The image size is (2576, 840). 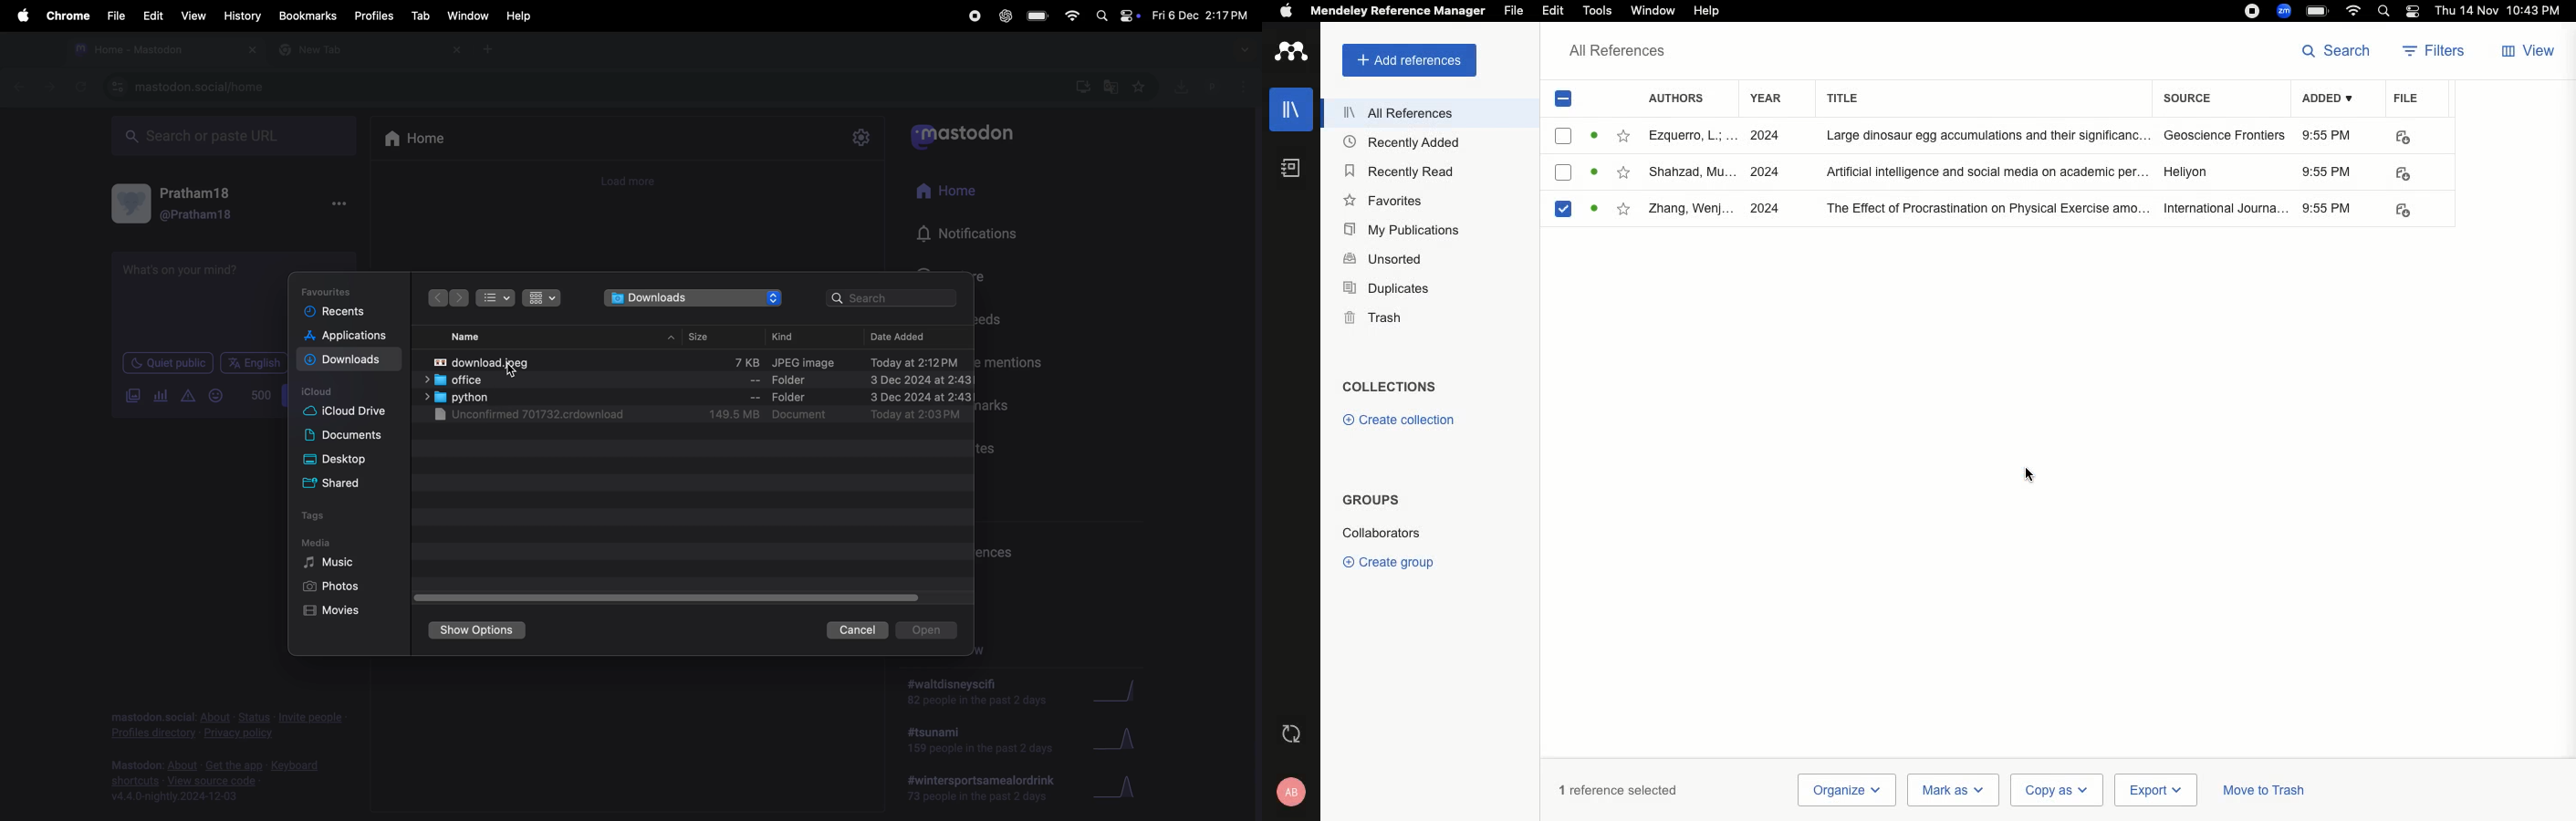 What do you see at coordinates (895, 337) in the screenshot?
I see `date added` at bounding box center [895, 337].